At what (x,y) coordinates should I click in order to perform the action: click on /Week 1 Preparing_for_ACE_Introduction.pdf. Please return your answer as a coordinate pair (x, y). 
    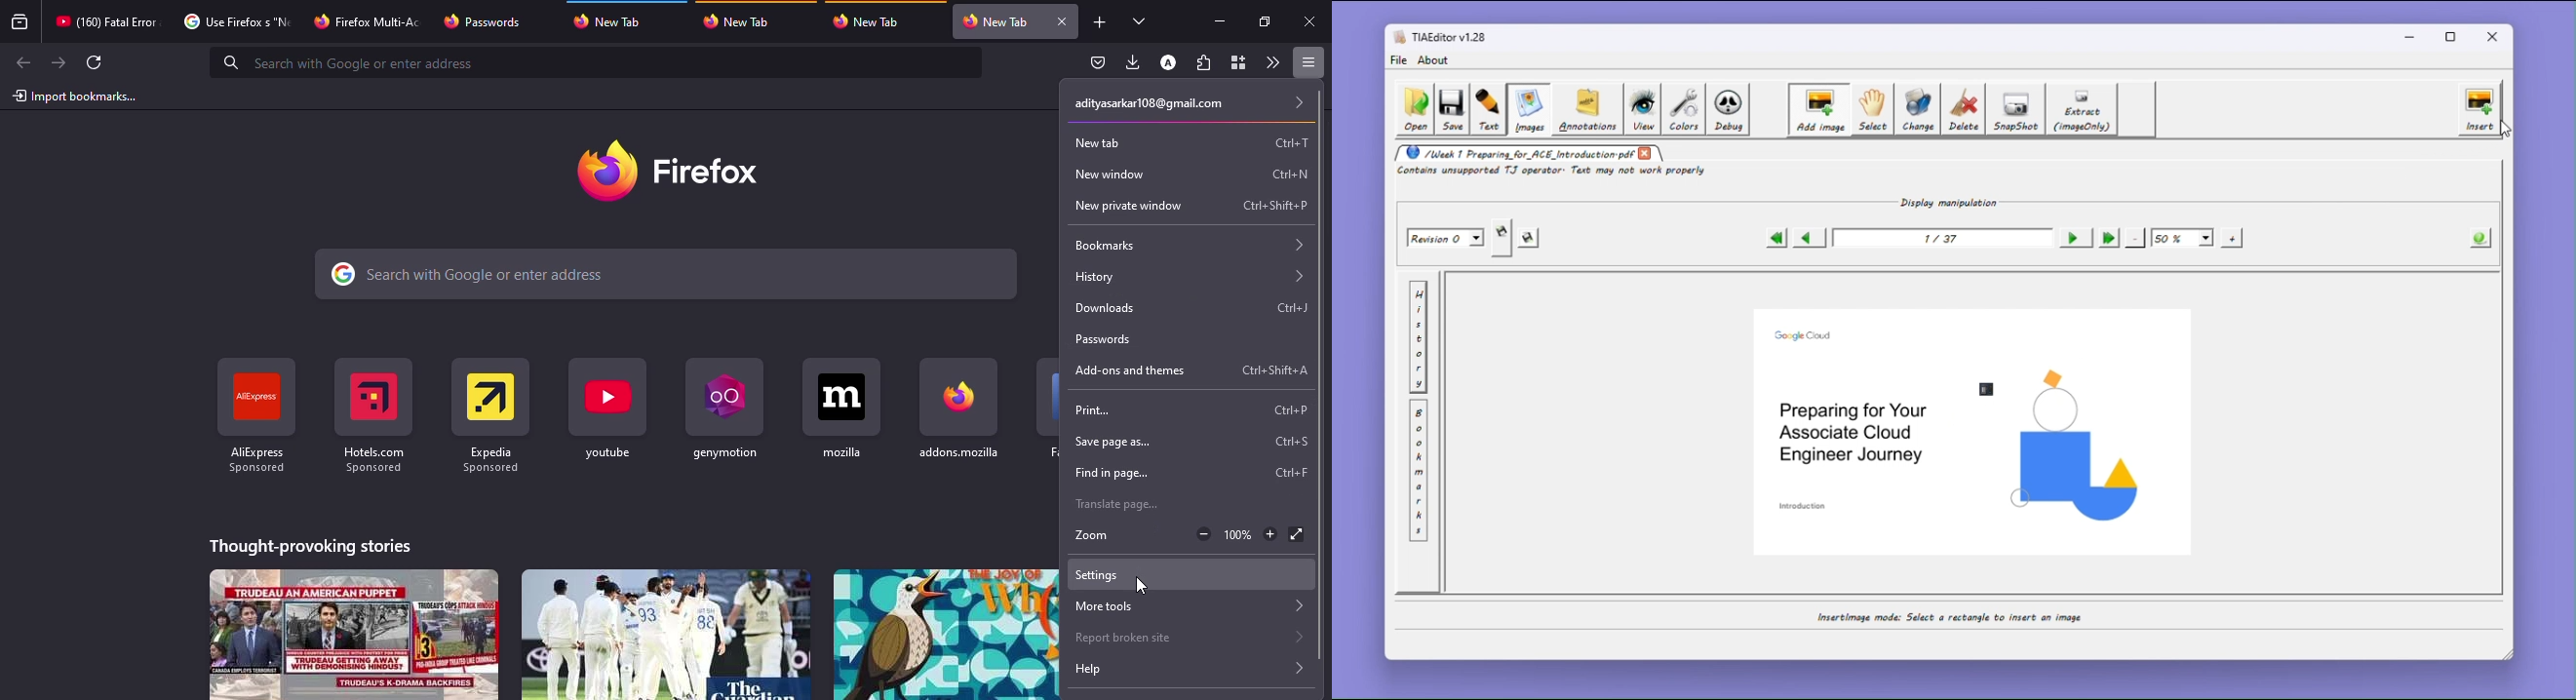
    Looking at the image, I should click on (1515, 153).